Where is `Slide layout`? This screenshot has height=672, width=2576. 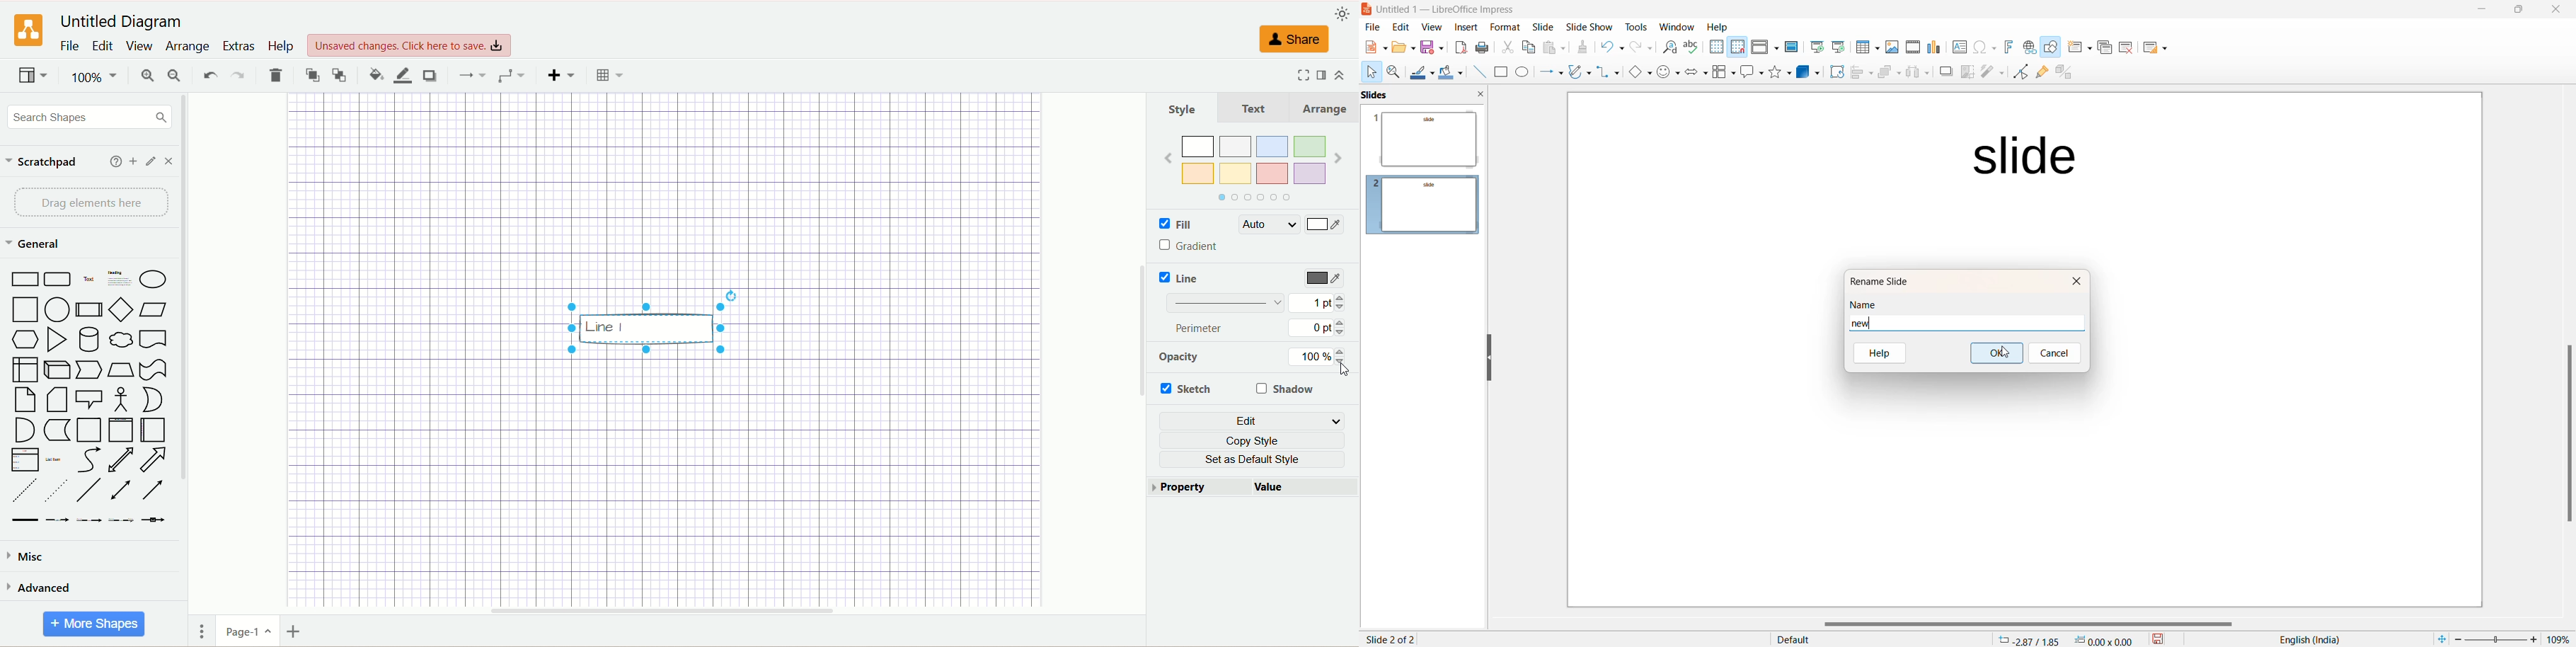 Slide layout is located at coordinates (2159, 46).